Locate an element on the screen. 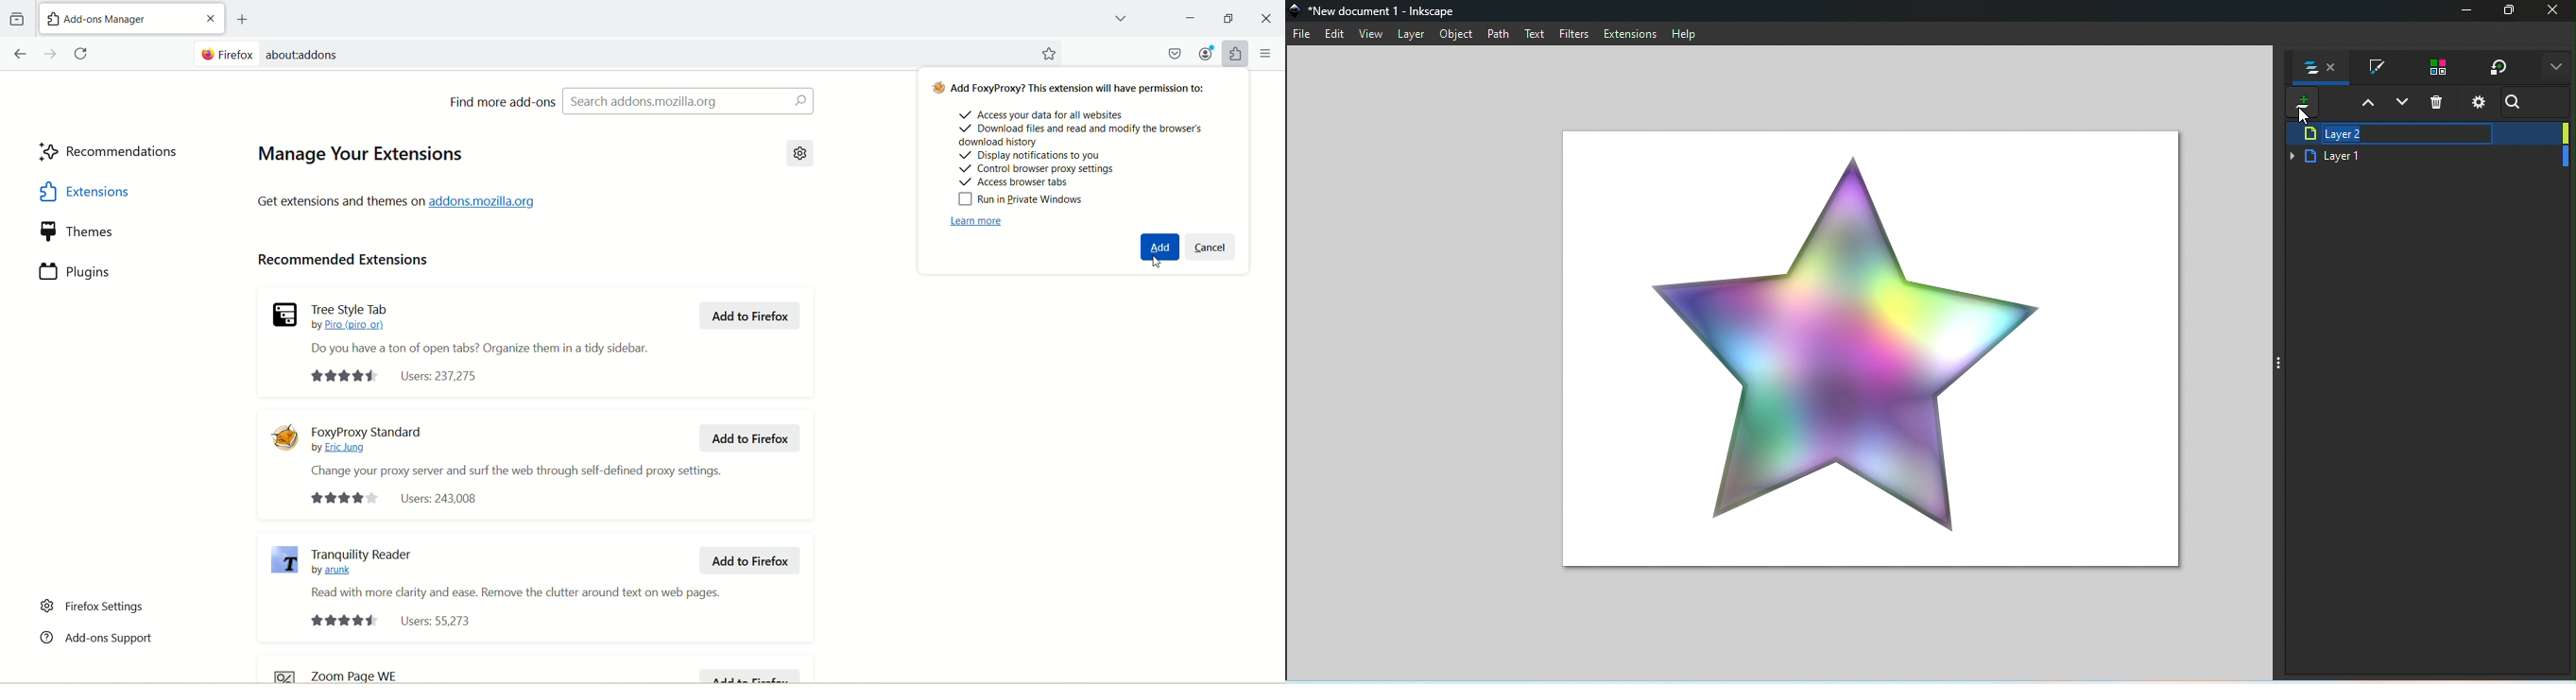 The image size is (2576, 700). Add Page is located at coordinates (240, 19).